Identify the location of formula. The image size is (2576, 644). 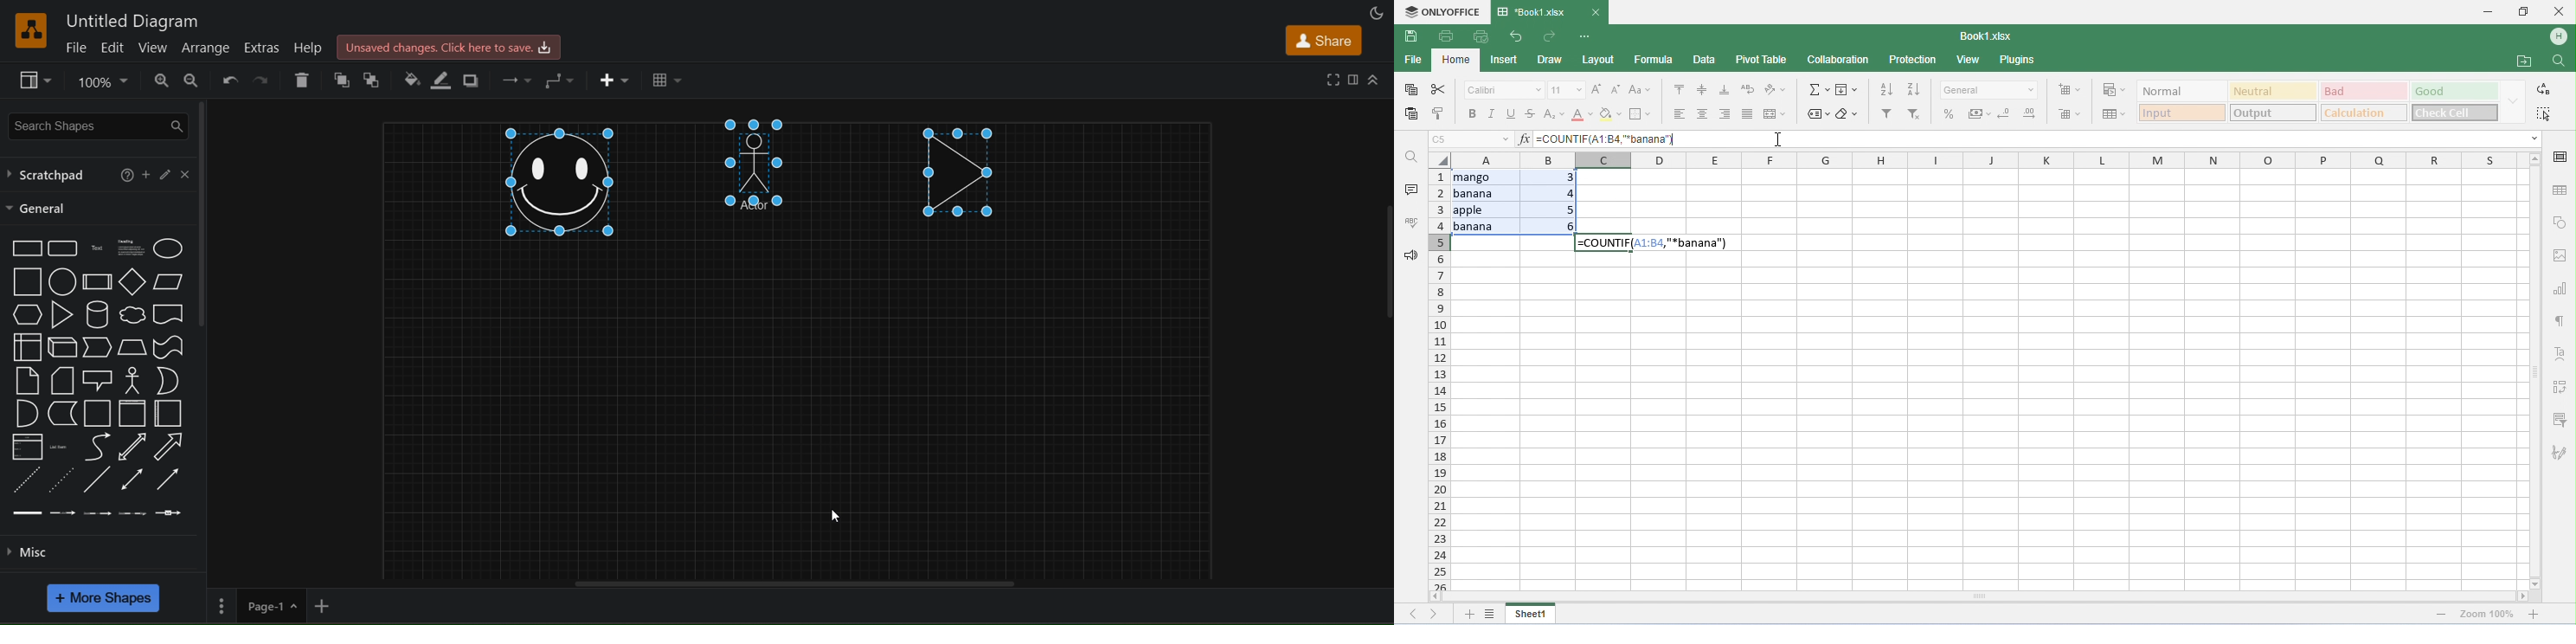
(1654, 59).